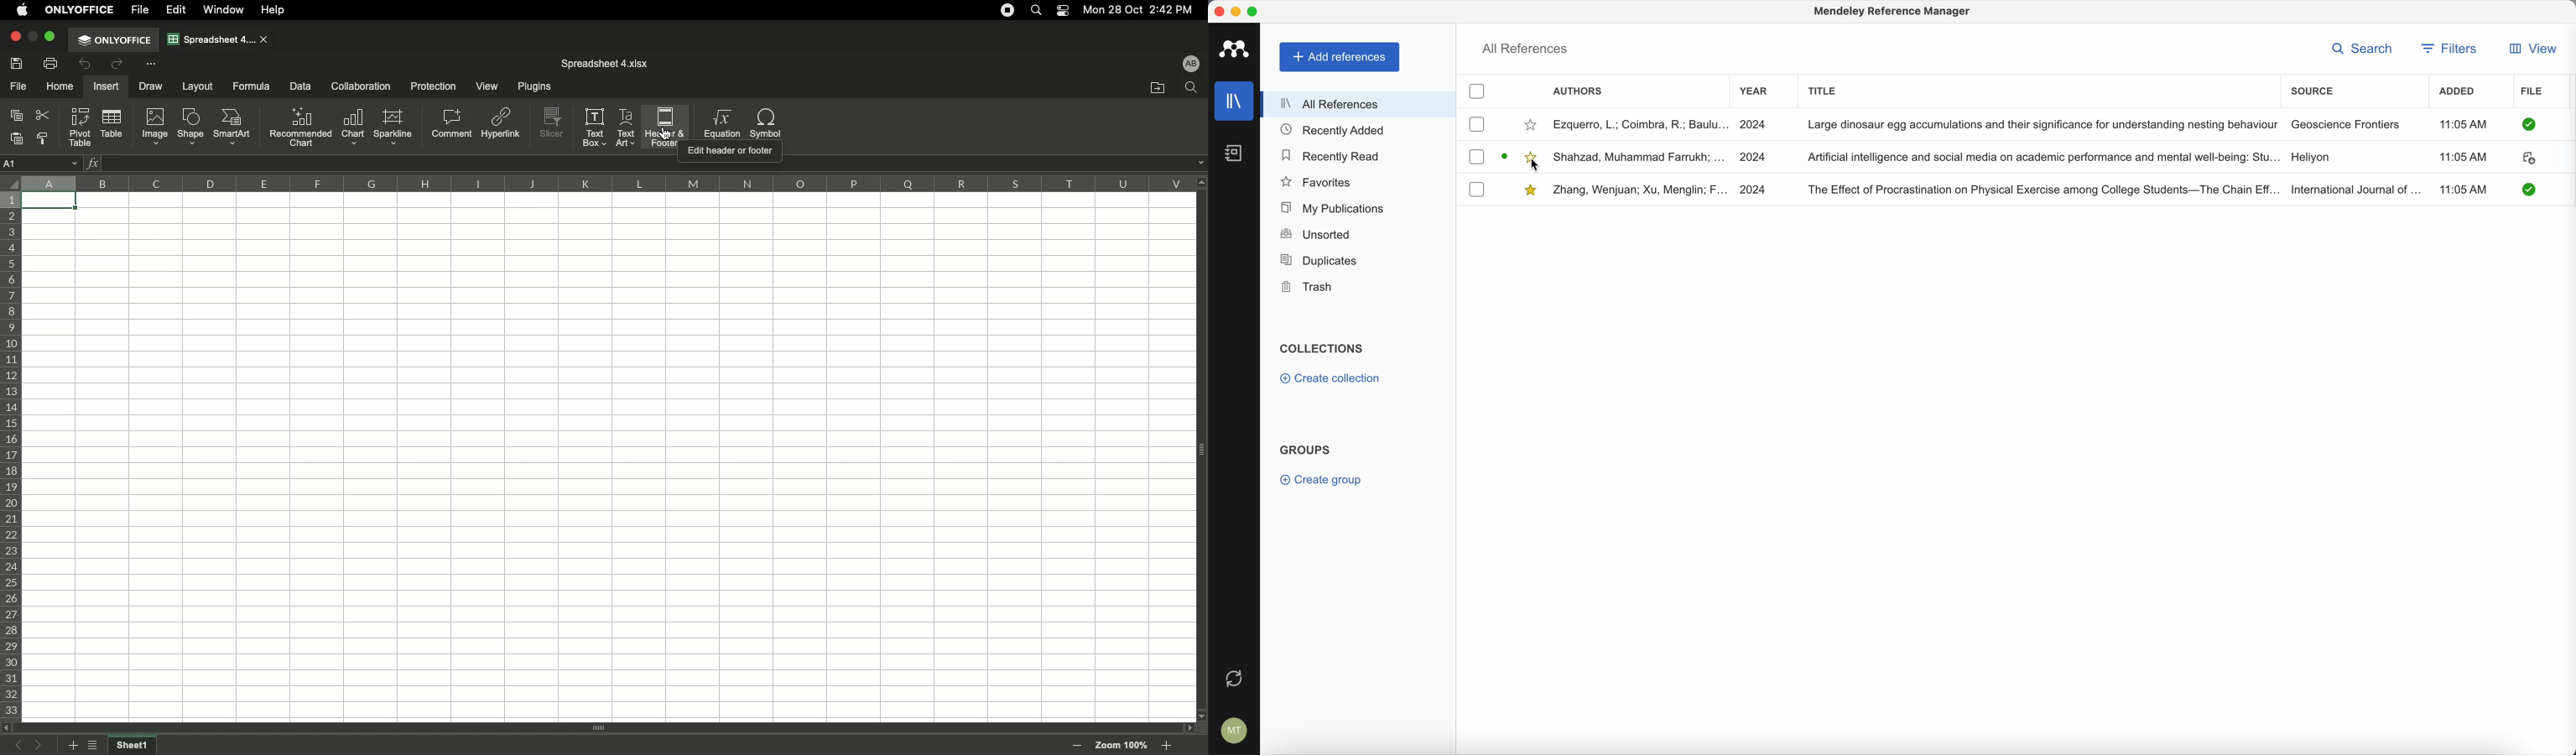 The width and height of the screenshot is (2576, 756). Describe the element at coordinates (81, 127) in the screenshot. I see `Pivot table` at that location.